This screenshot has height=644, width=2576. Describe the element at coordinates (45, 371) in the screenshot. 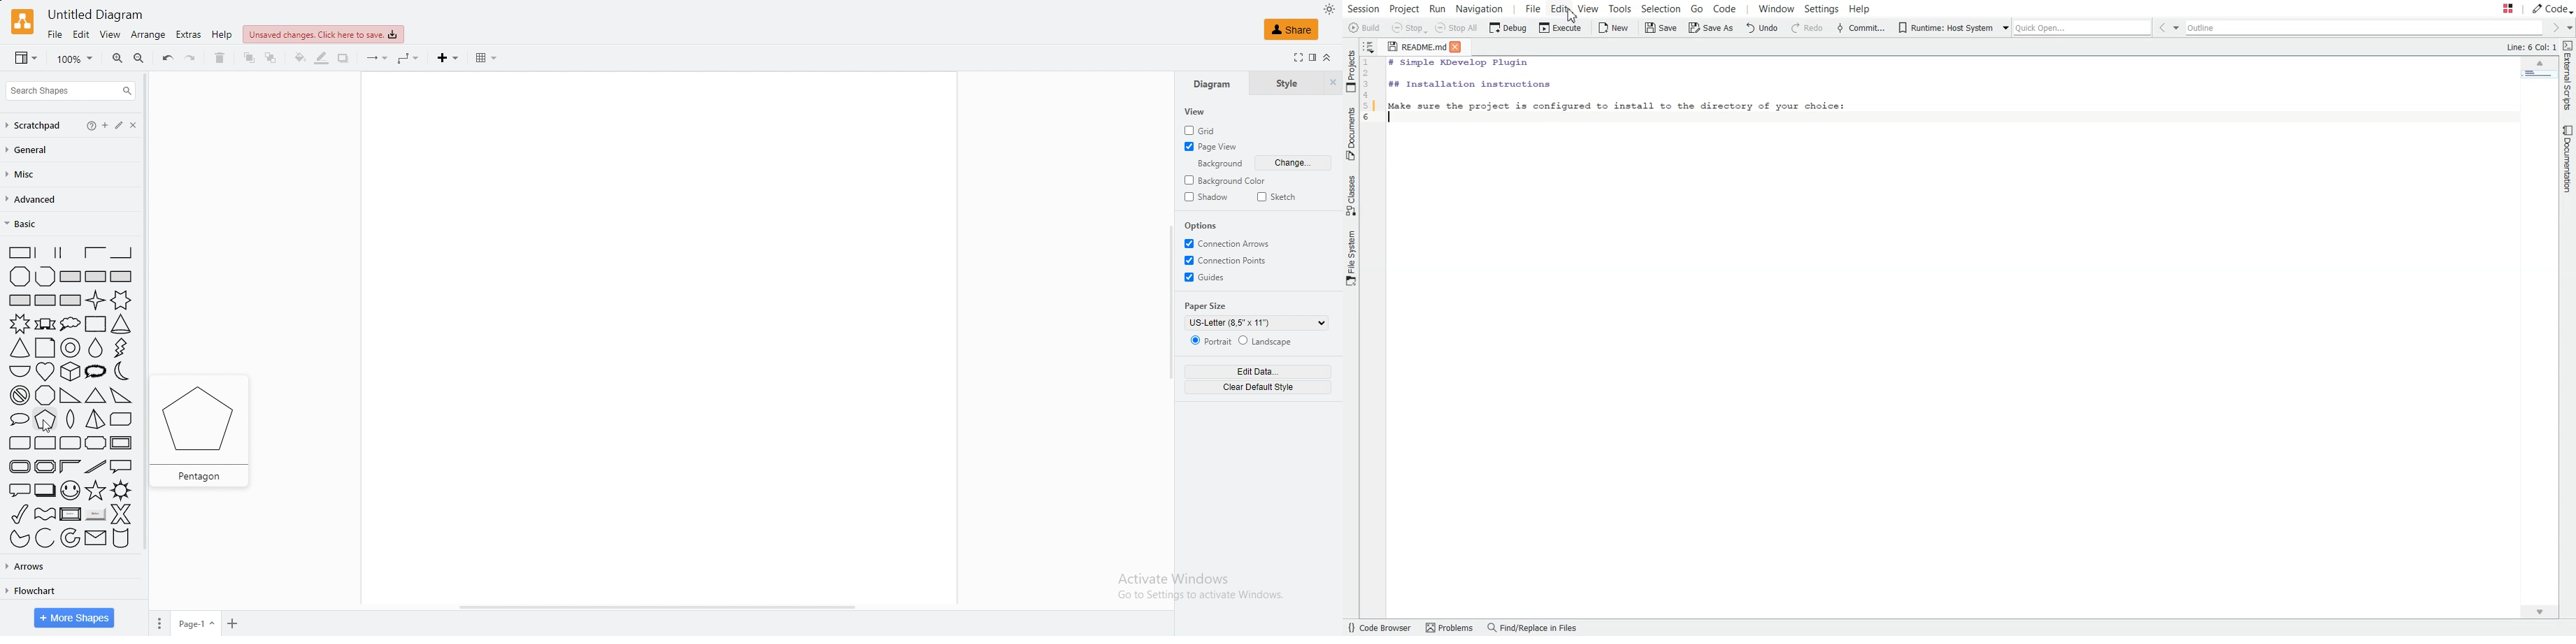

I see `heart` at that location.